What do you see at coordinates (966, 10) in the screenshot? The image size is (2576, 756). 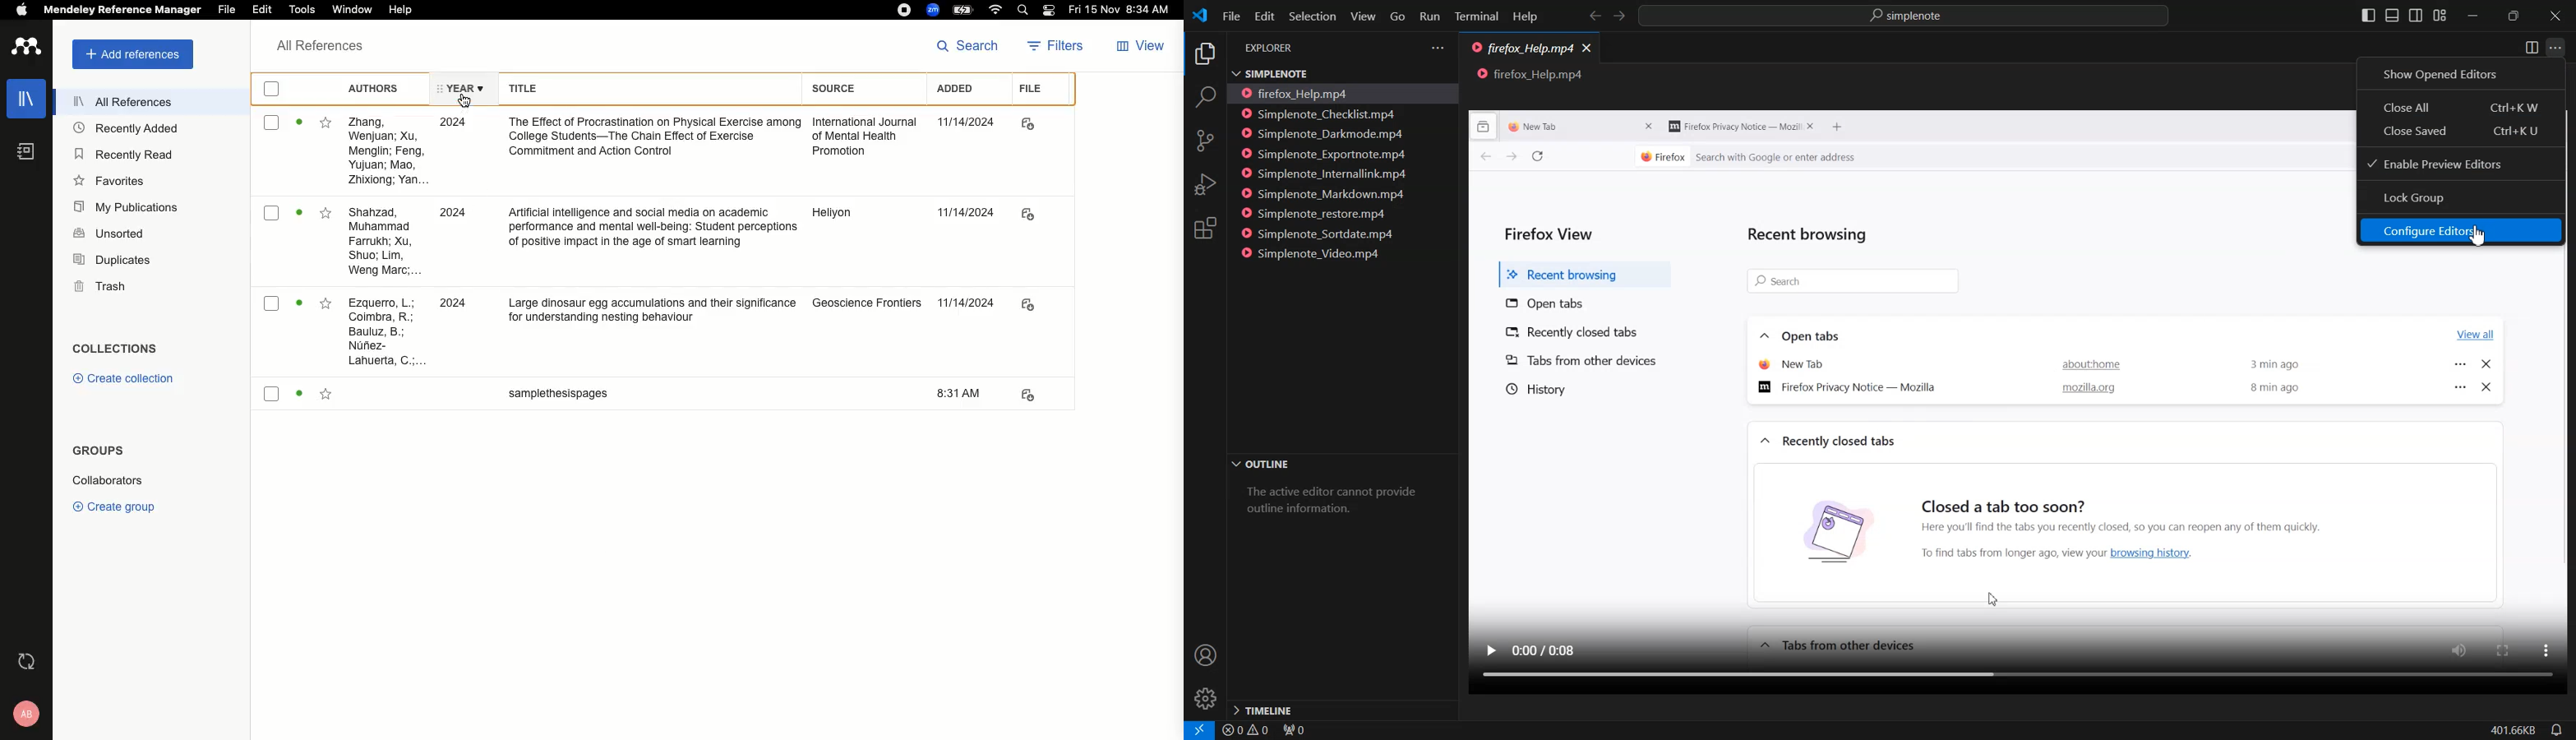 I see `Charge` at bounding box center [966, 10].